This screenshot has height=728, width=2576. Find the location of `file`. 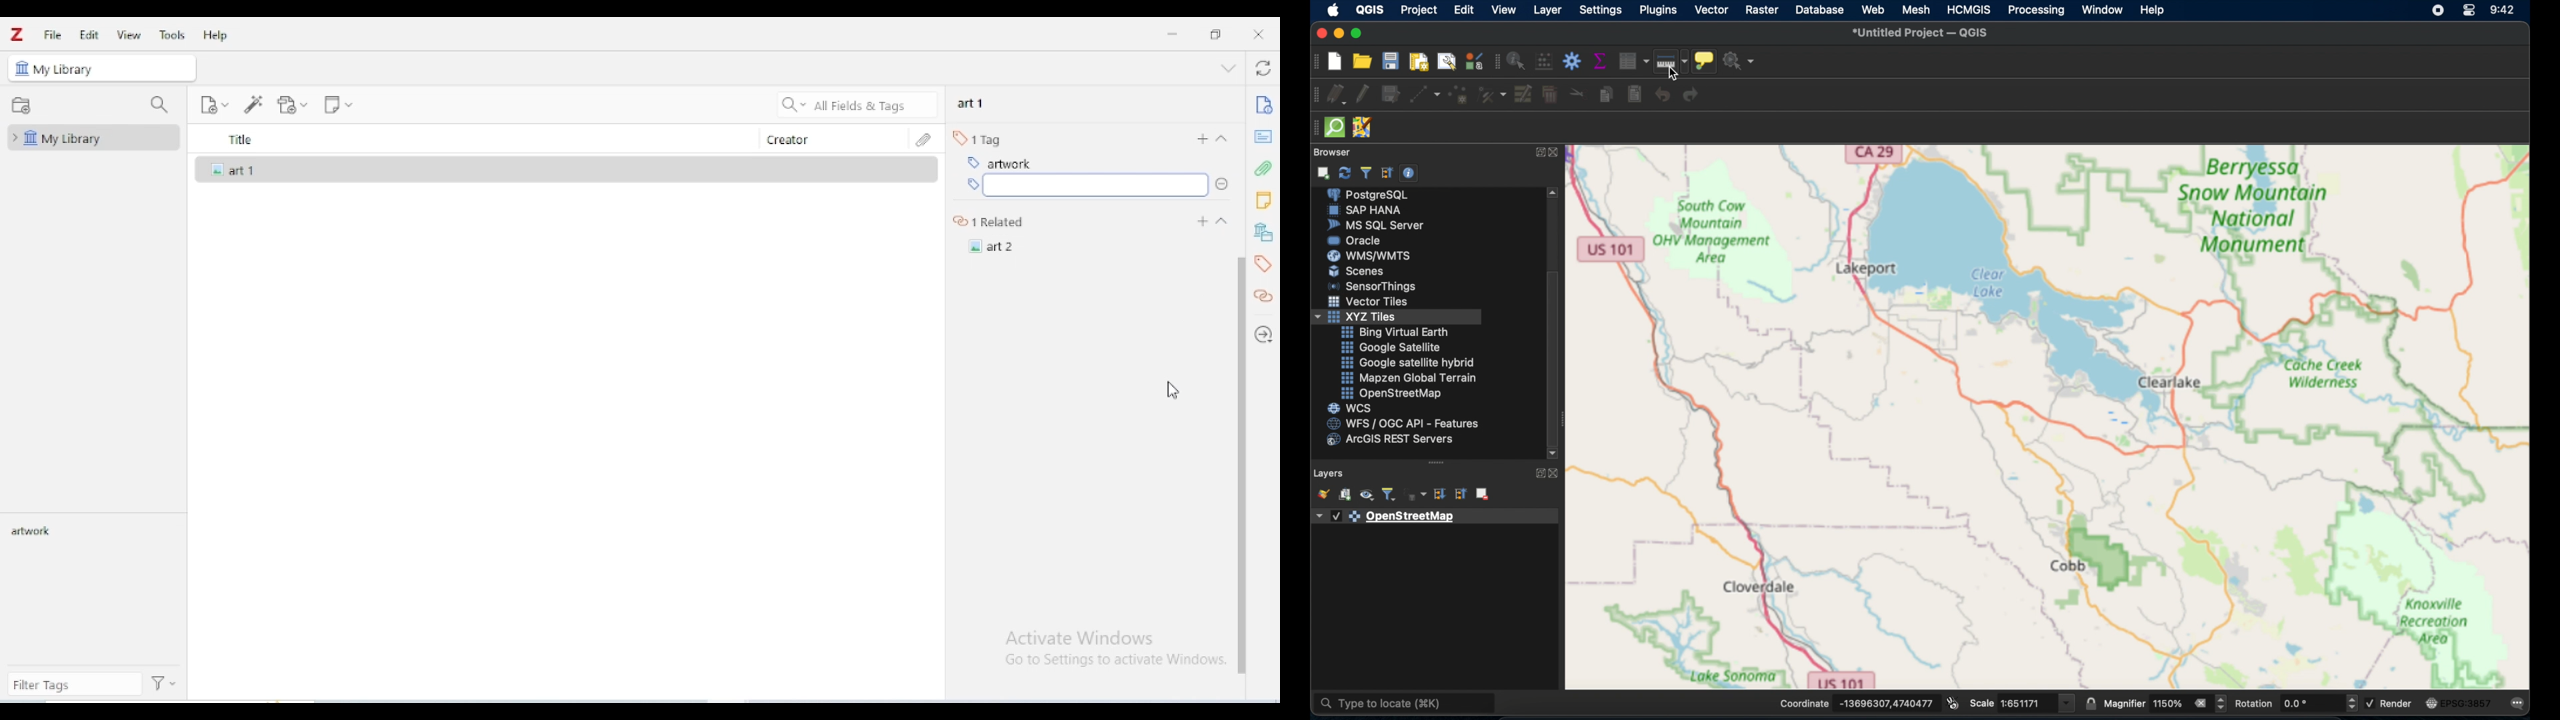

file is located at coordinates (53, 36).